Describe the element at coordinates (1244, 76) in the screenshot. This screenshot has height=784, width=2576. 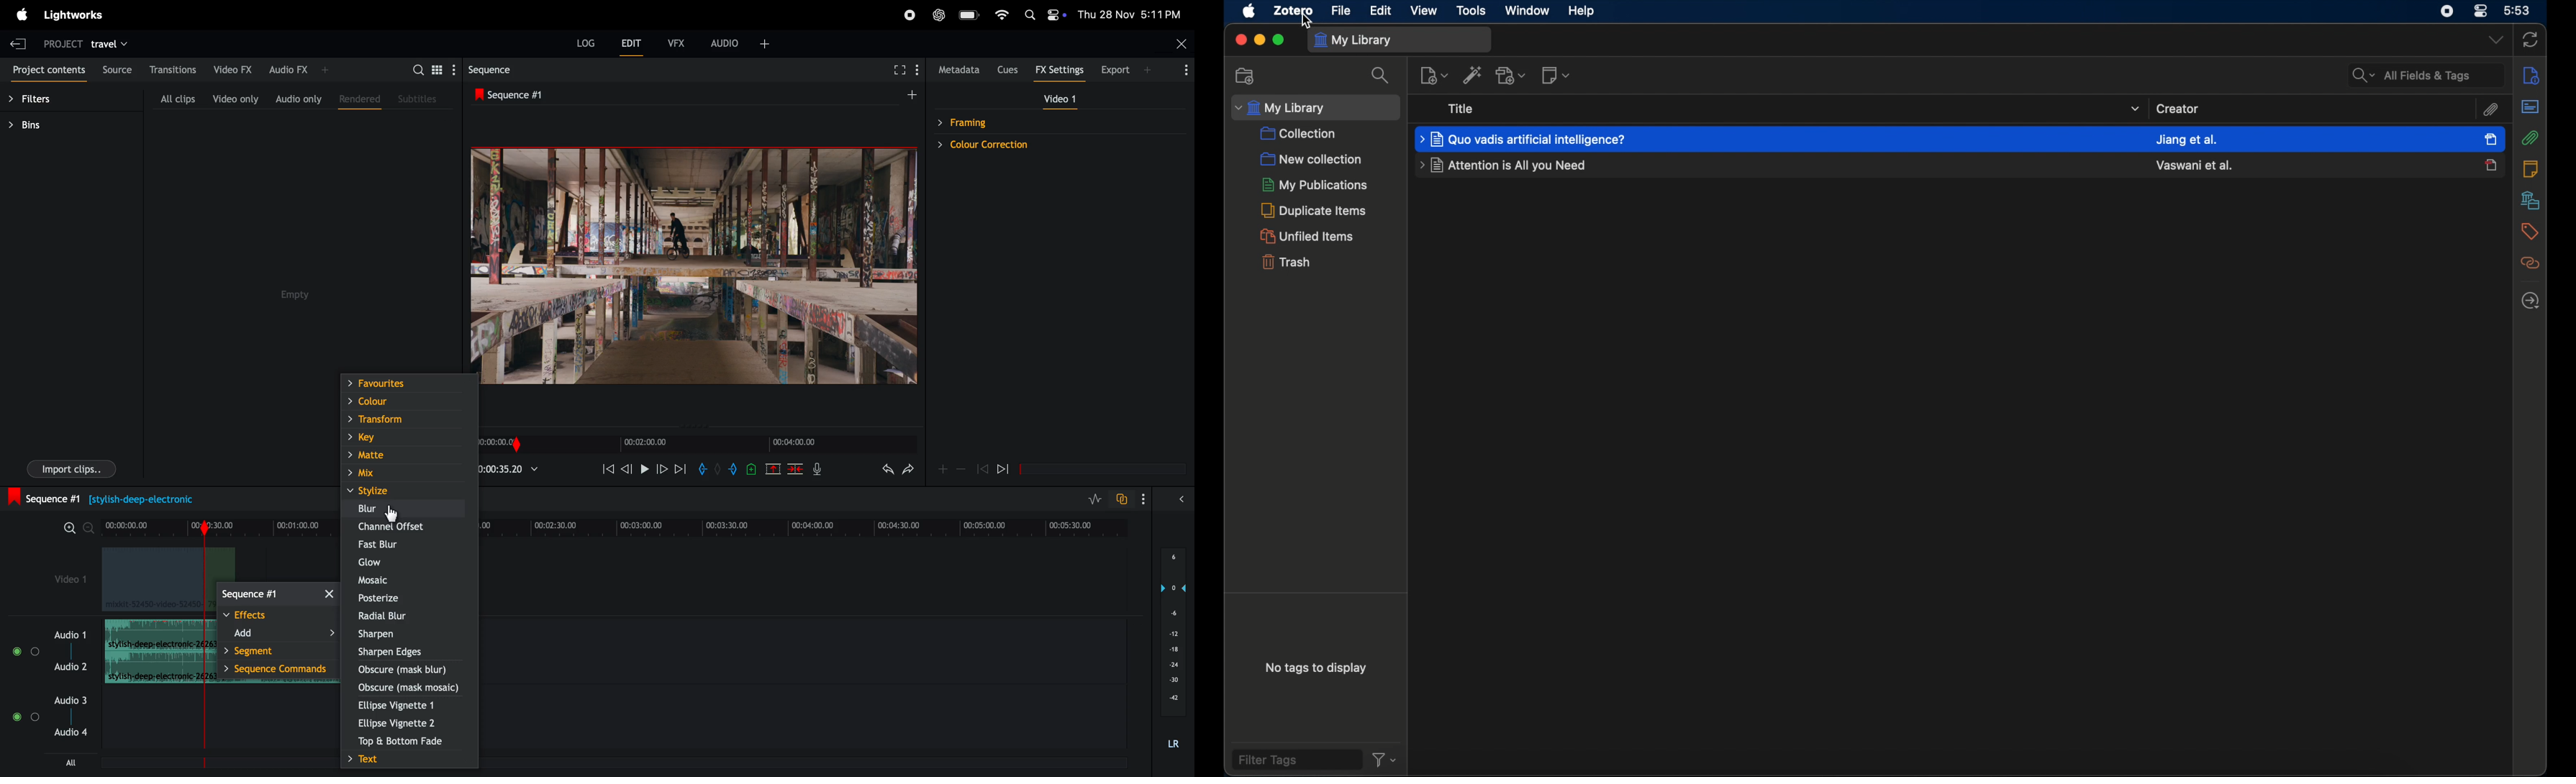
I see `new collection` at that location.